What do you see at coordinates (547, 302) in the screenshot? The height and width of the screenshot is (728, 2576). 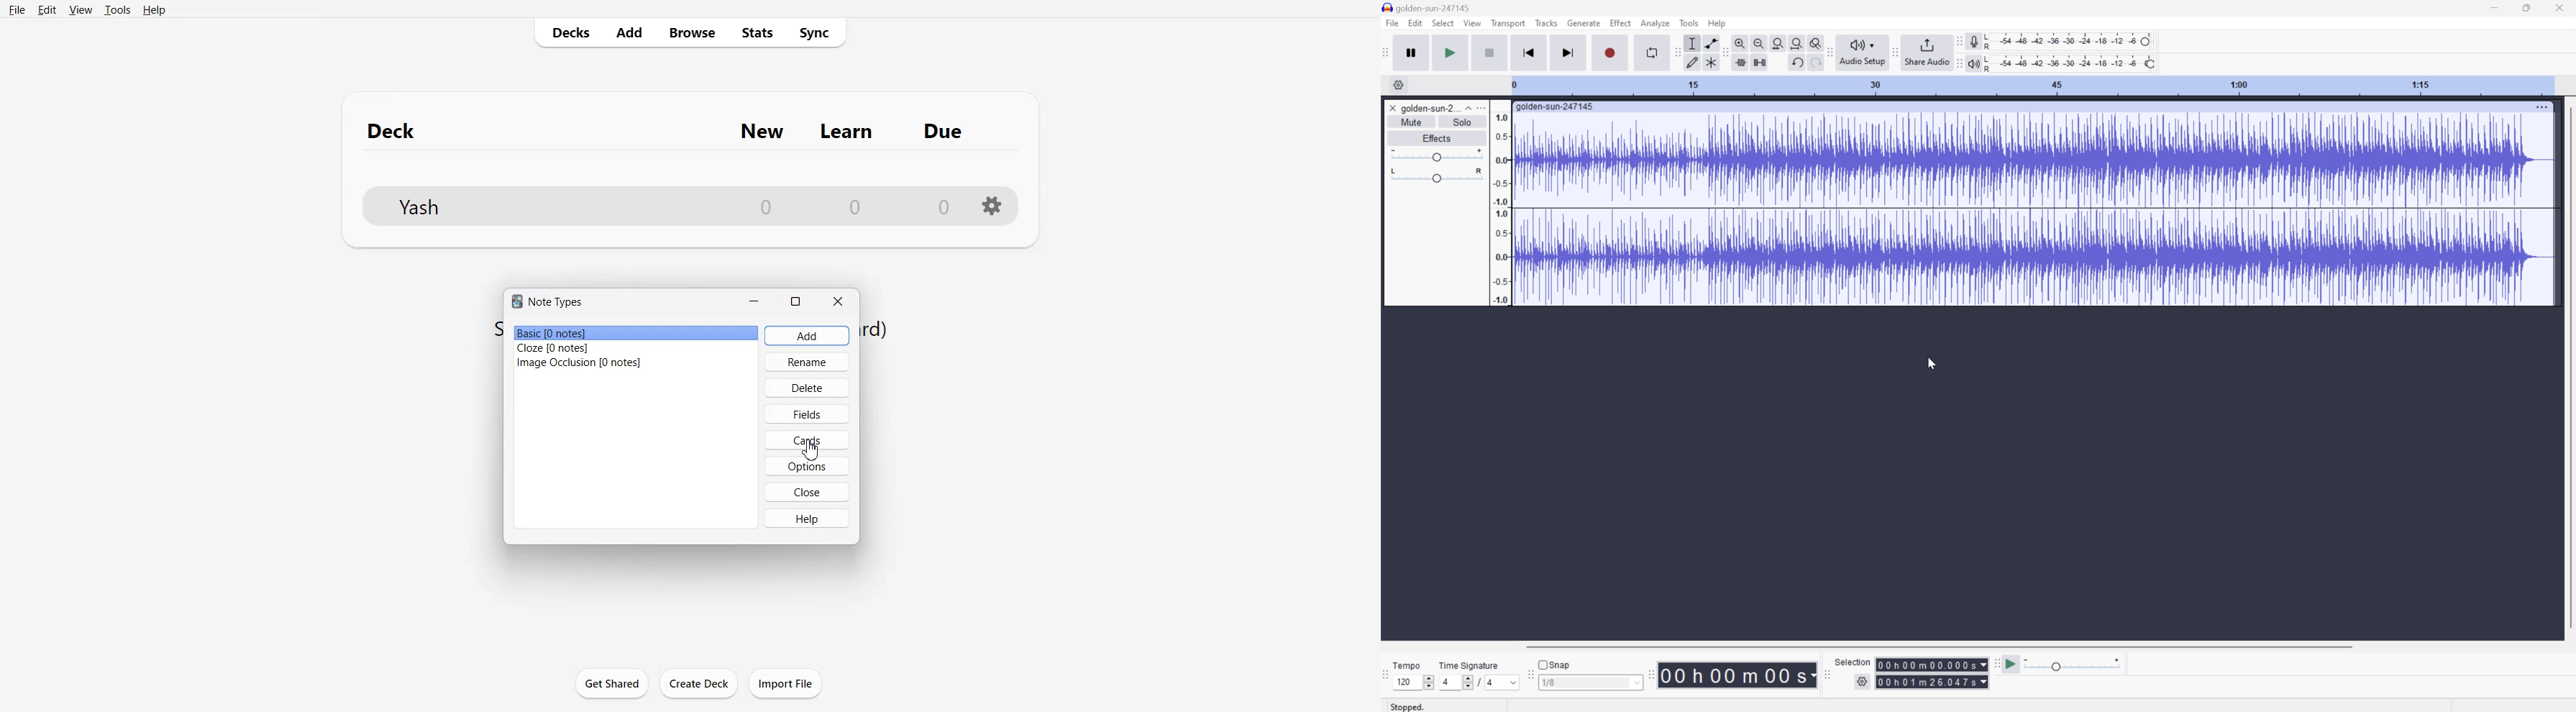 I see `Text` at bounding box center [547, 302].